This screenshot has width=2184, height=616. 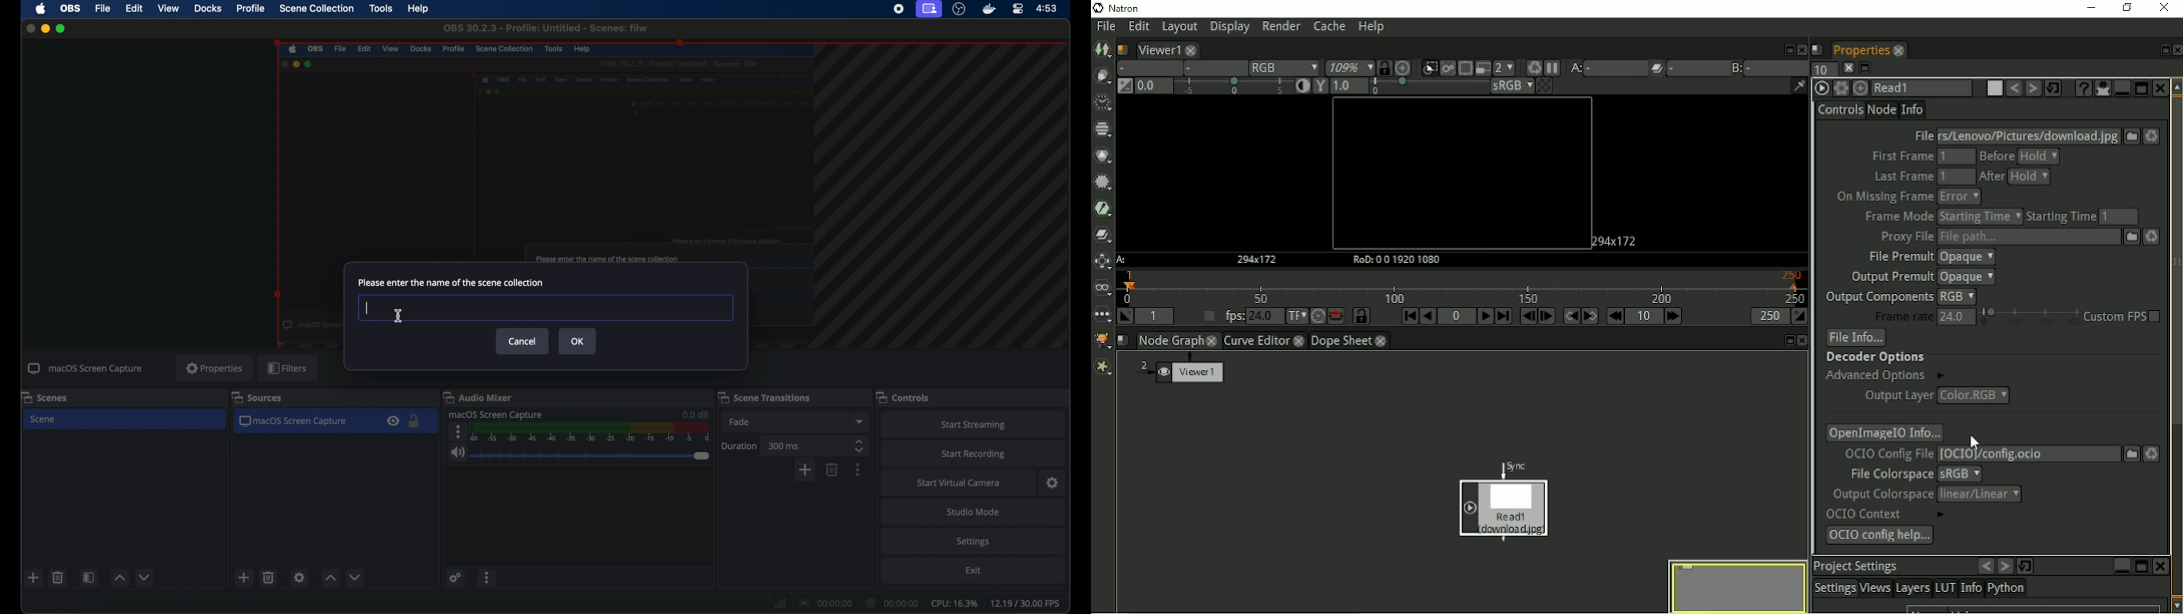 I want to click on Last frame, so click(x=1504, y=317).